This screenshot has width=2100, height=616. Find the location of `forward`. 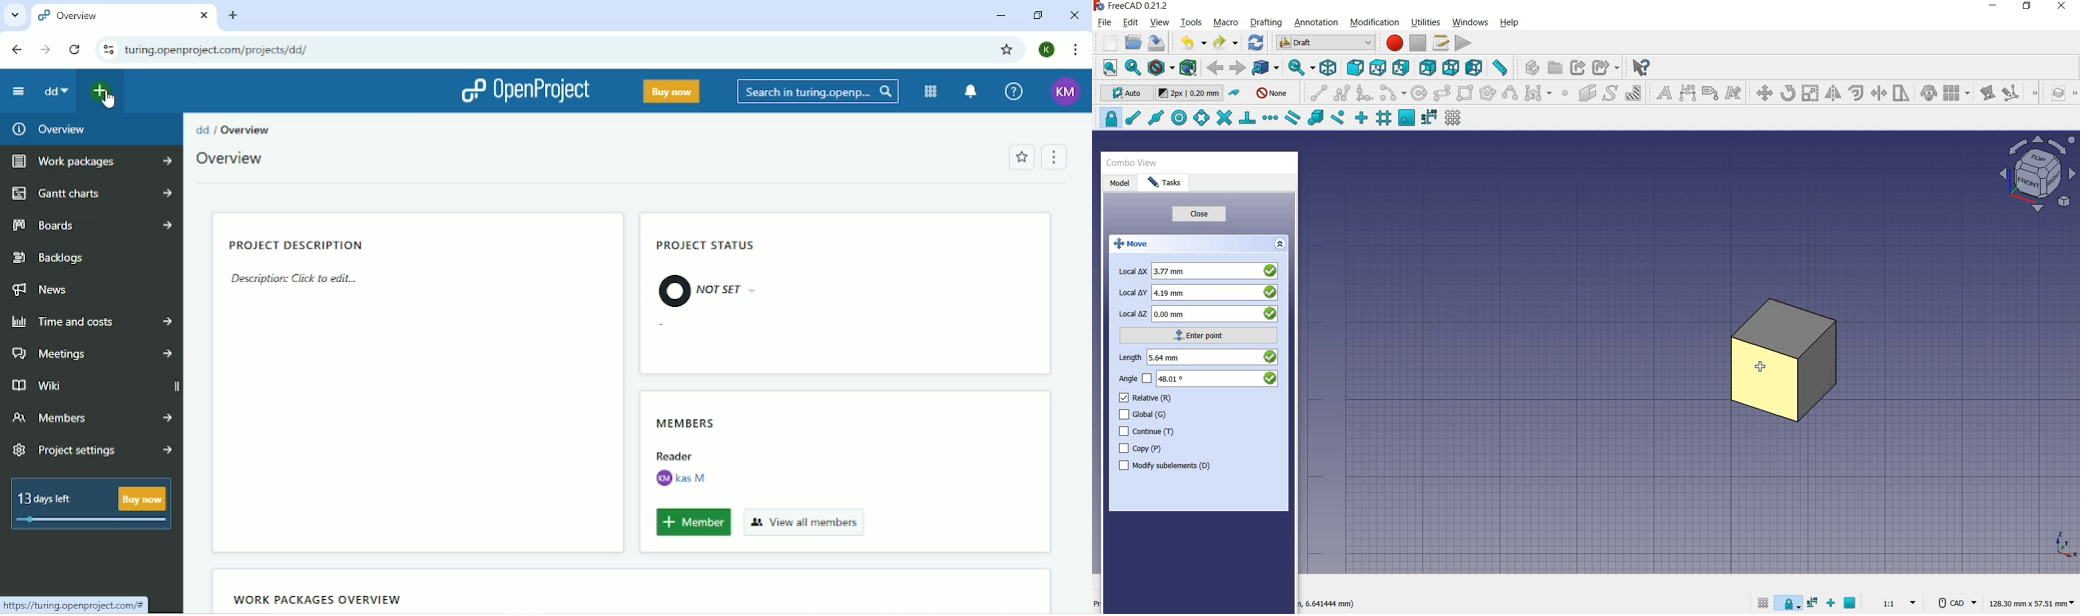

forward is located at coordinates (1237, 68).